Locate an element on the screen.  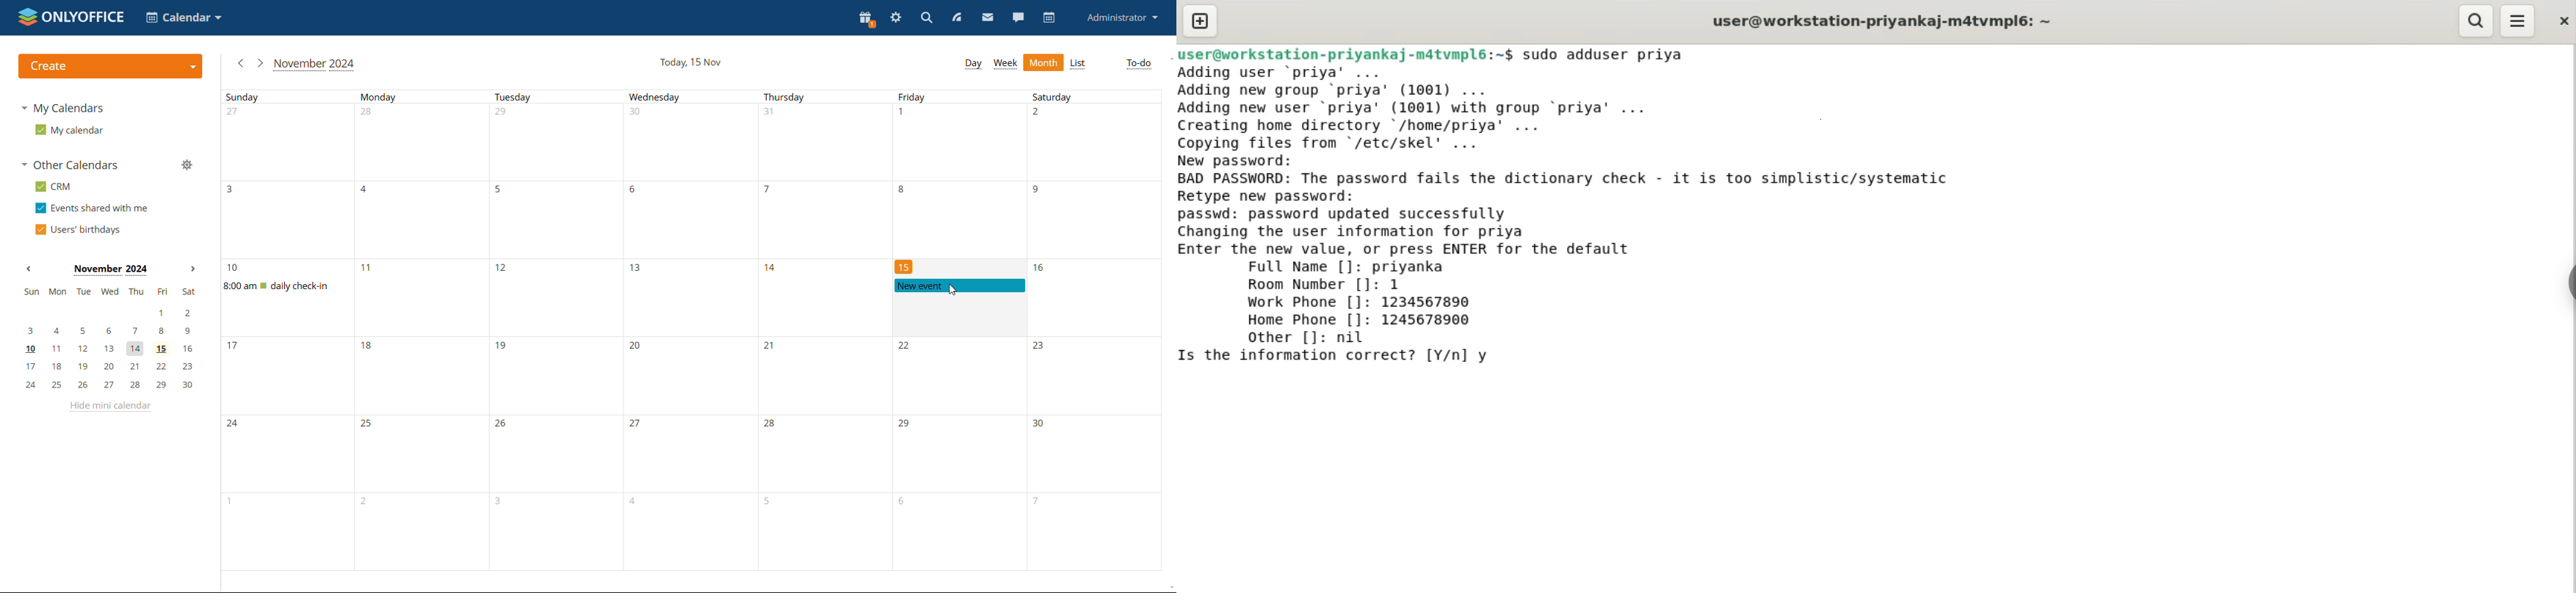
next month is located at coordinates (260, 64).